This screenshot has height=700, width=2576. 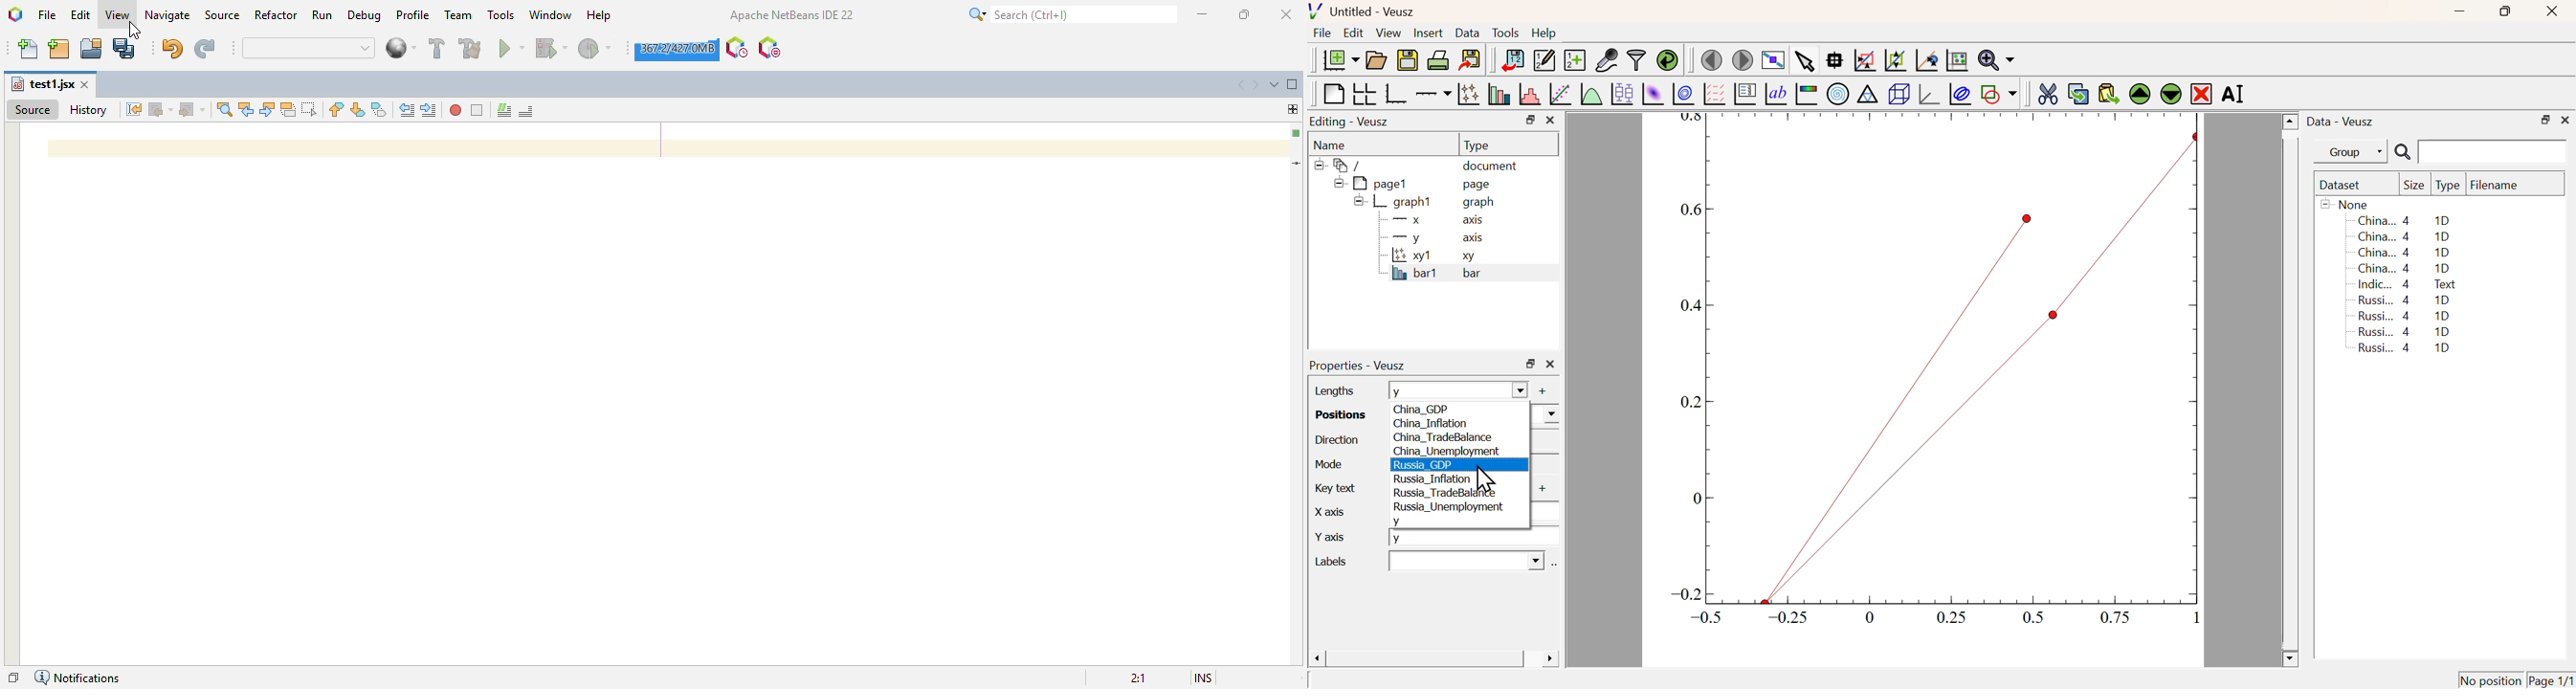 I want to click on Add a shape, so click(x=1999, y=93).